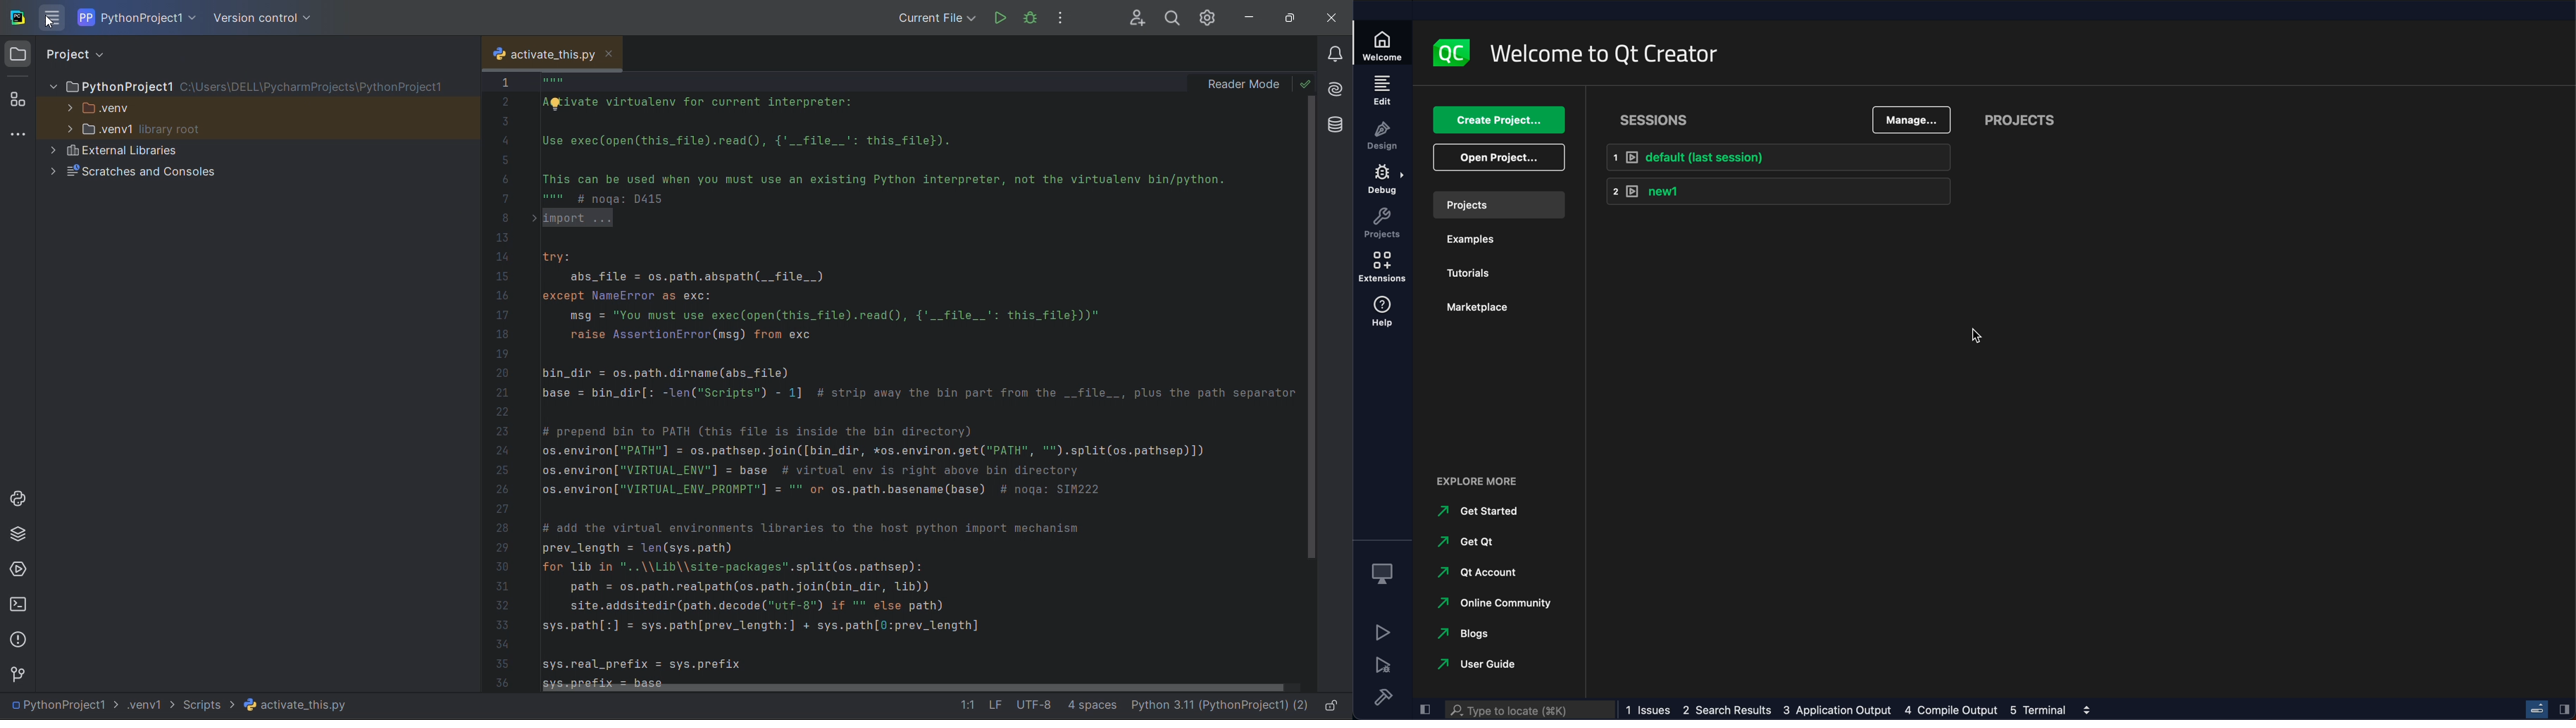 This screenshot has width=2576, height=728. I want to click on file path, so click(180, 707).